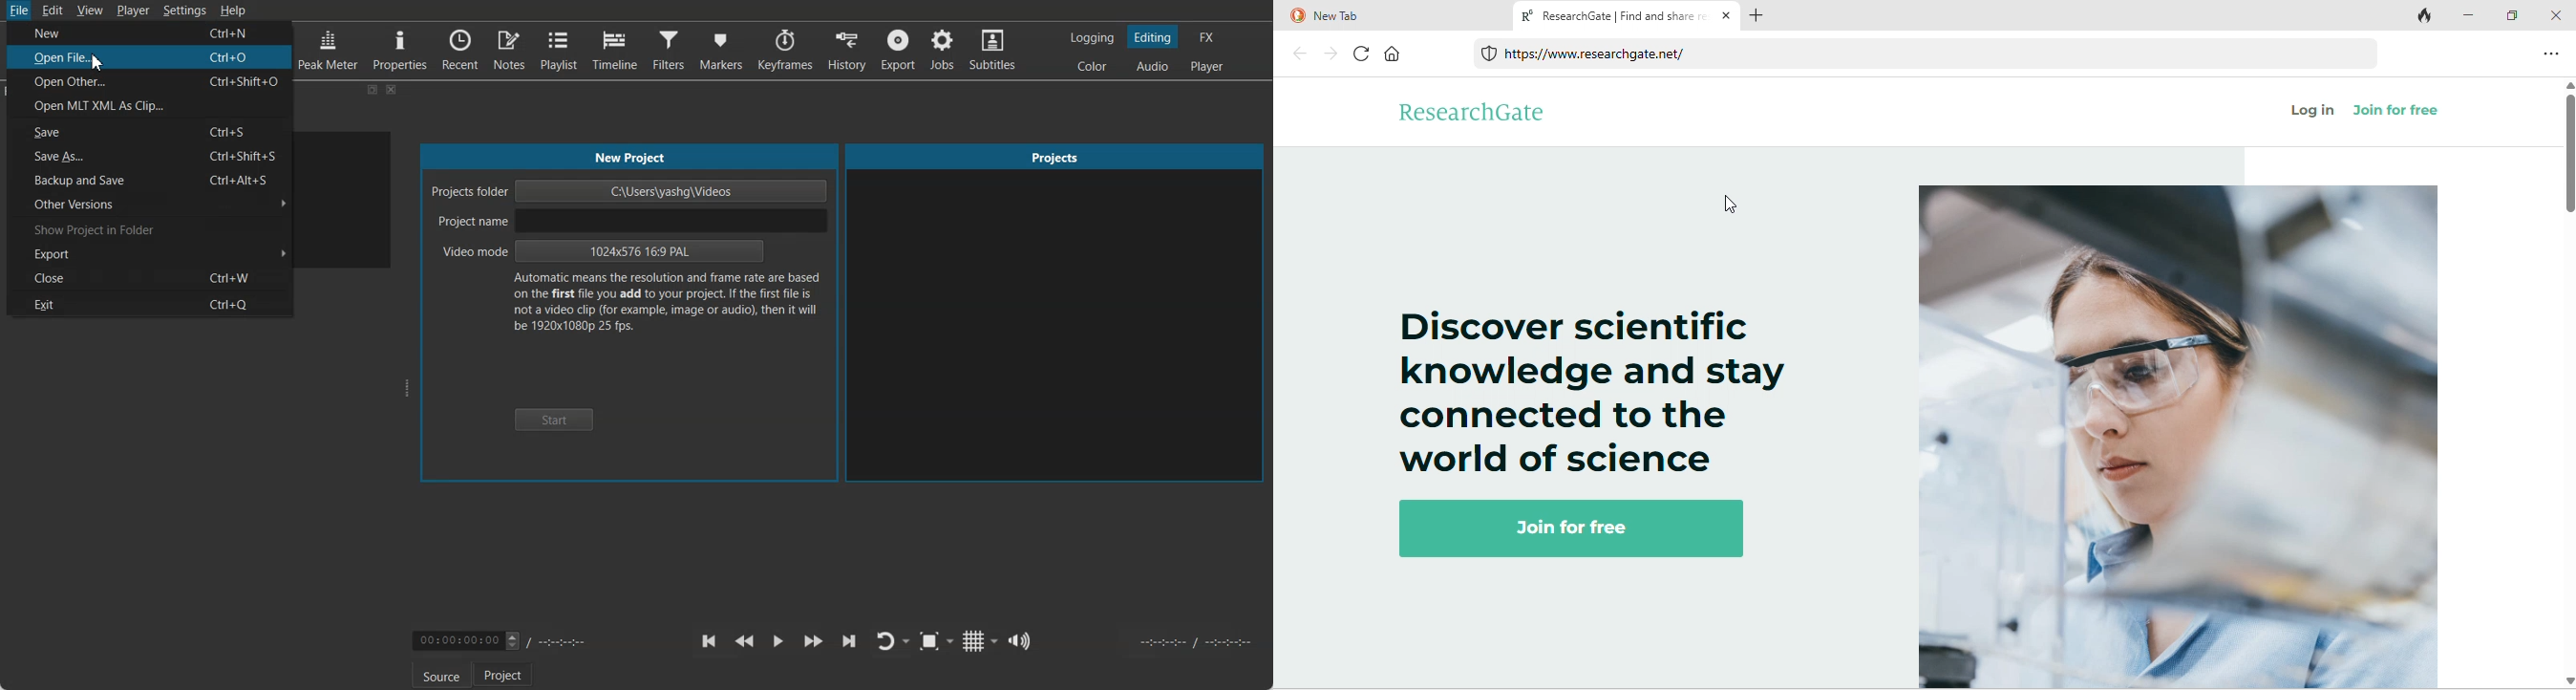 This screenshot has height=700, width=2576. What do you see at coordinates (628, 221) in the screenshot?
I see `Project name` at bounding box center [628, 221].